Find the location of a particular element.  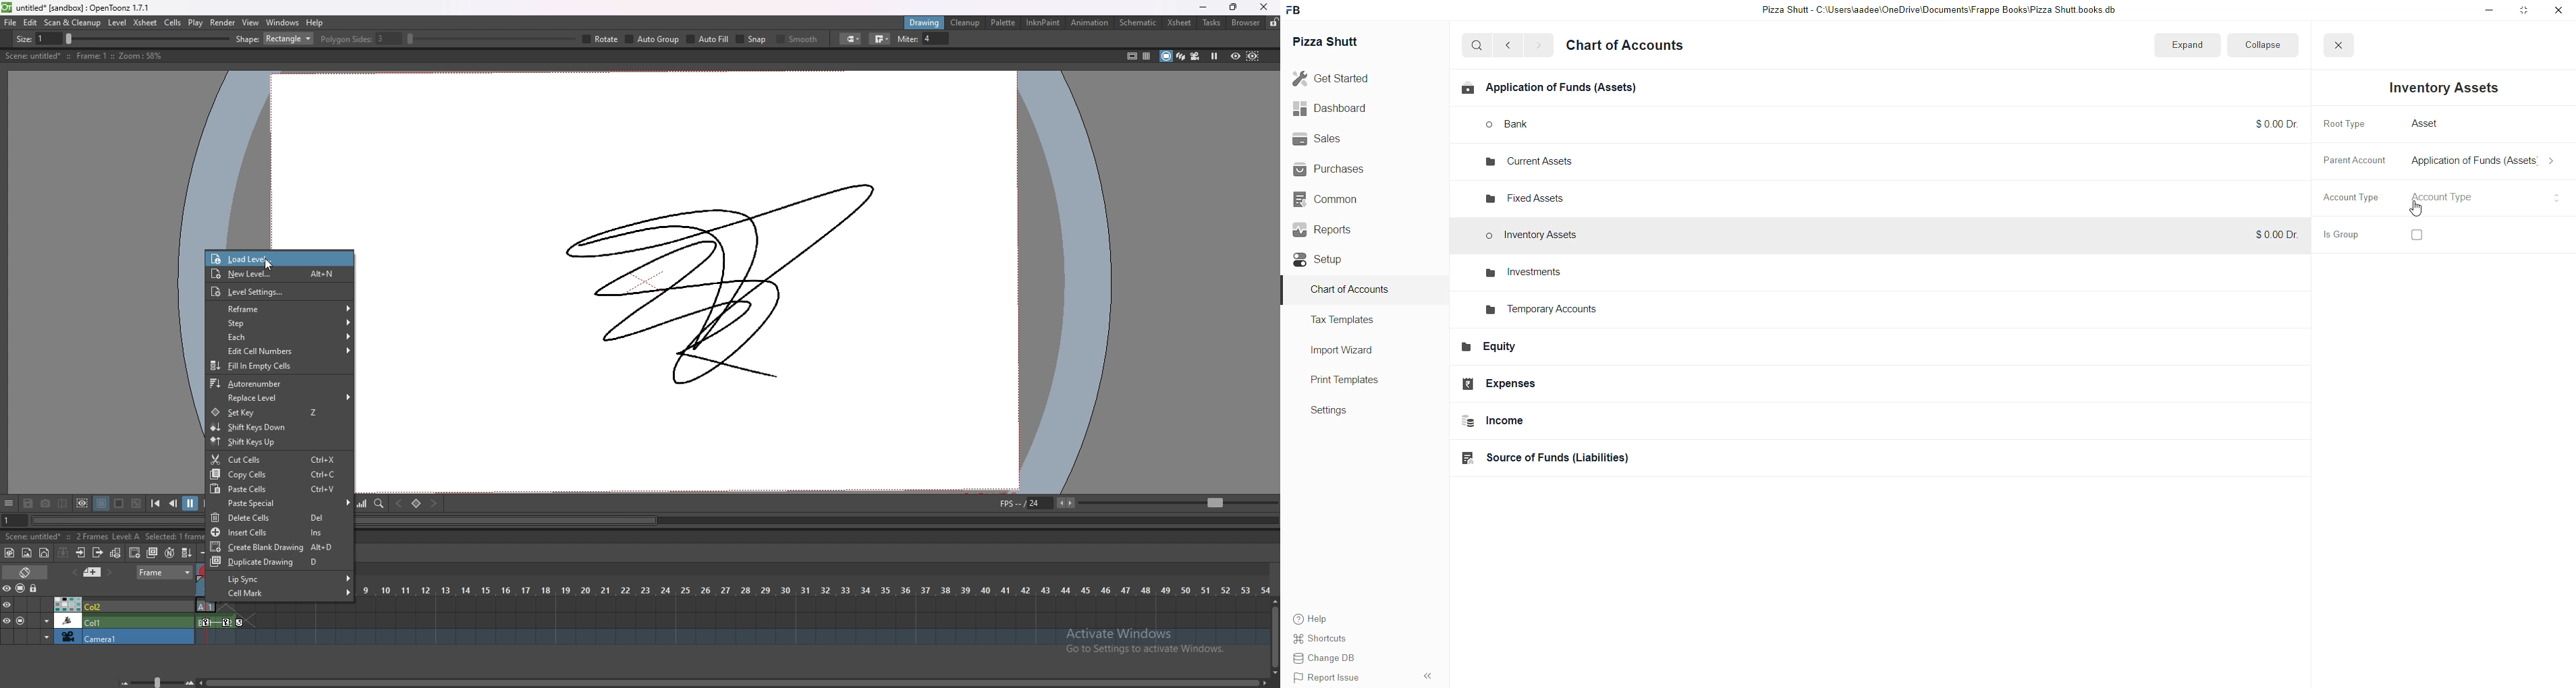

close  is located at coordinates (2332, 45).